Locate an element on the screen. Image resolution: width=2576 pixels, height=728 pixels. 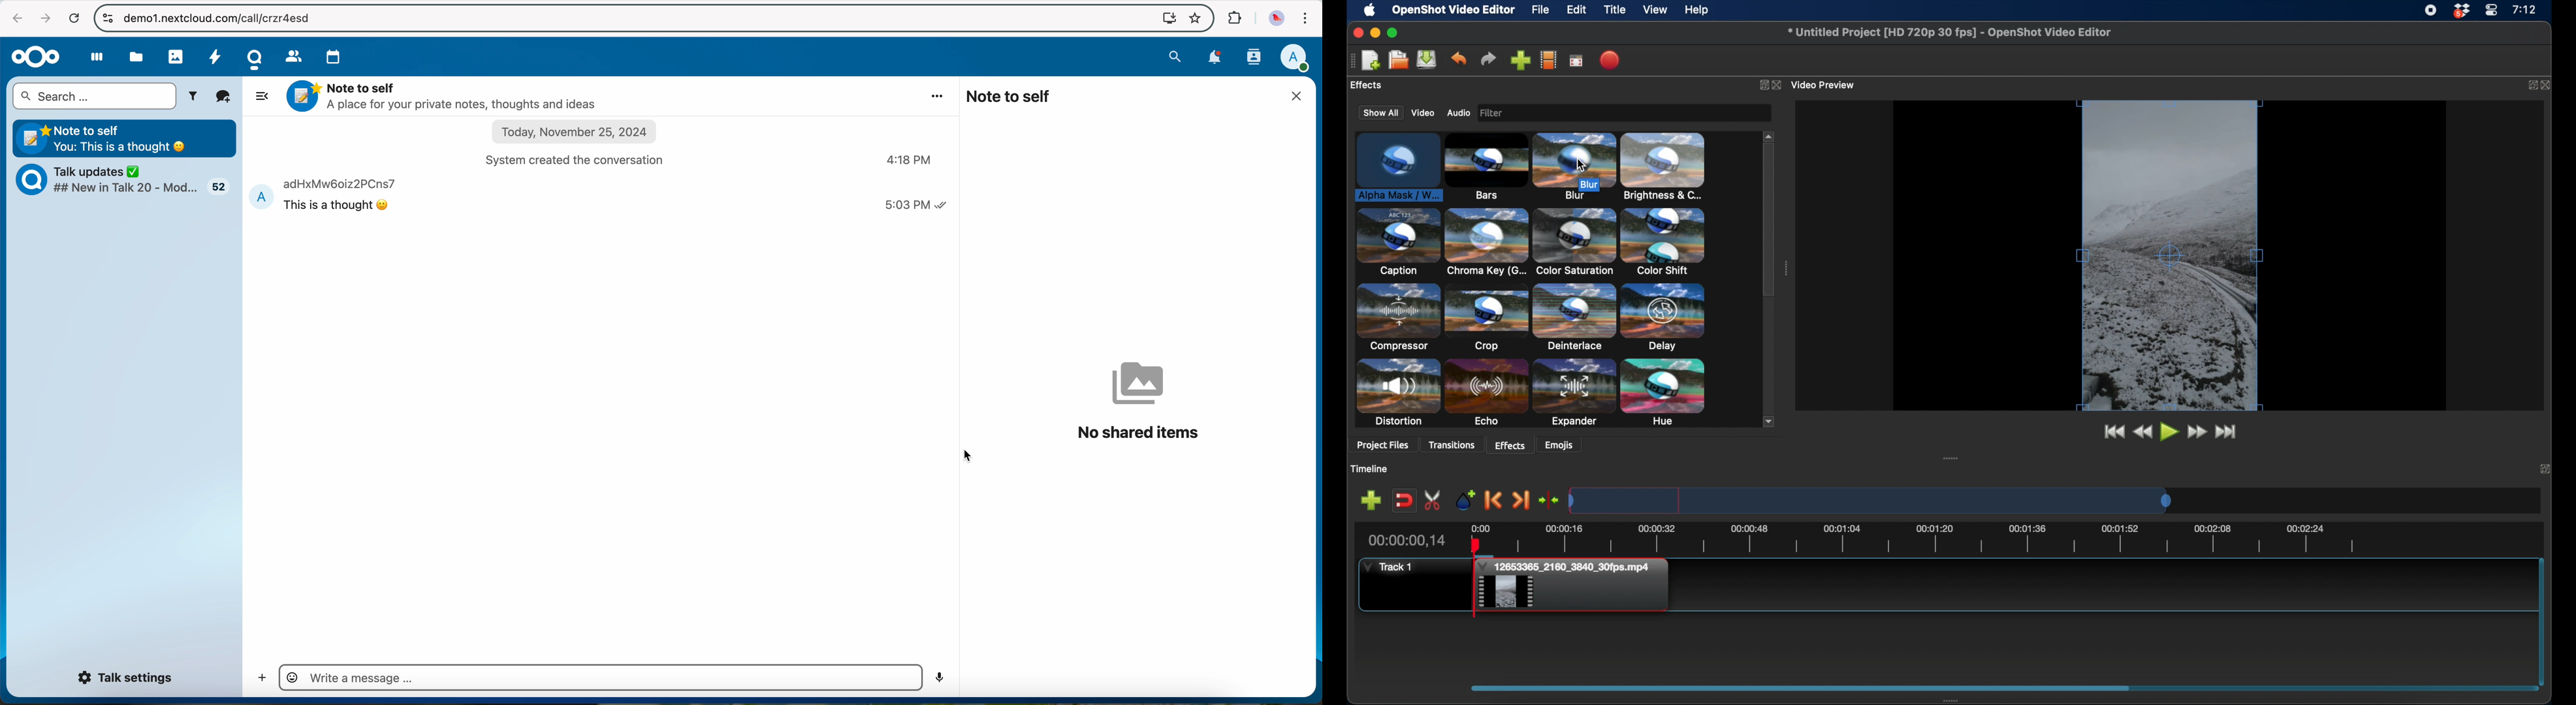
screen is located at coordinates (1165, 18).